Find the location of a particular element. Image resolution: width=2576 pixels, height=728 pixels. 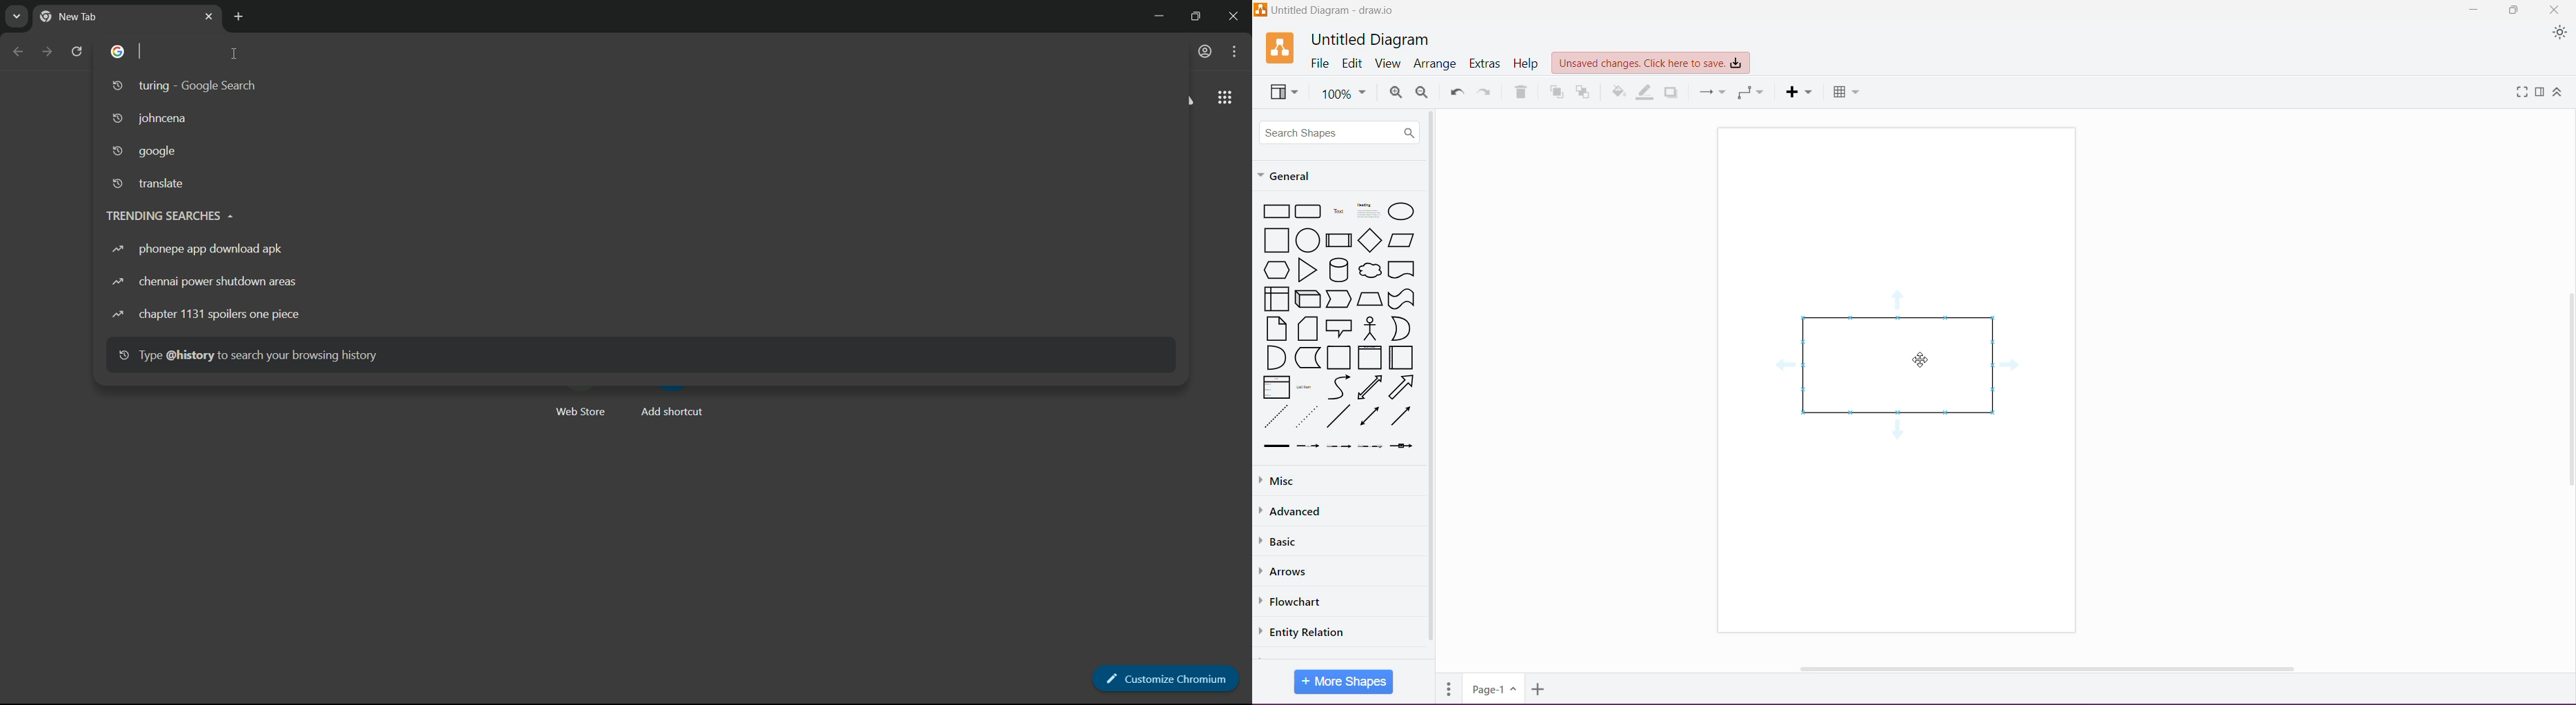

Zoom Out is located at coordinates (1422, 92).